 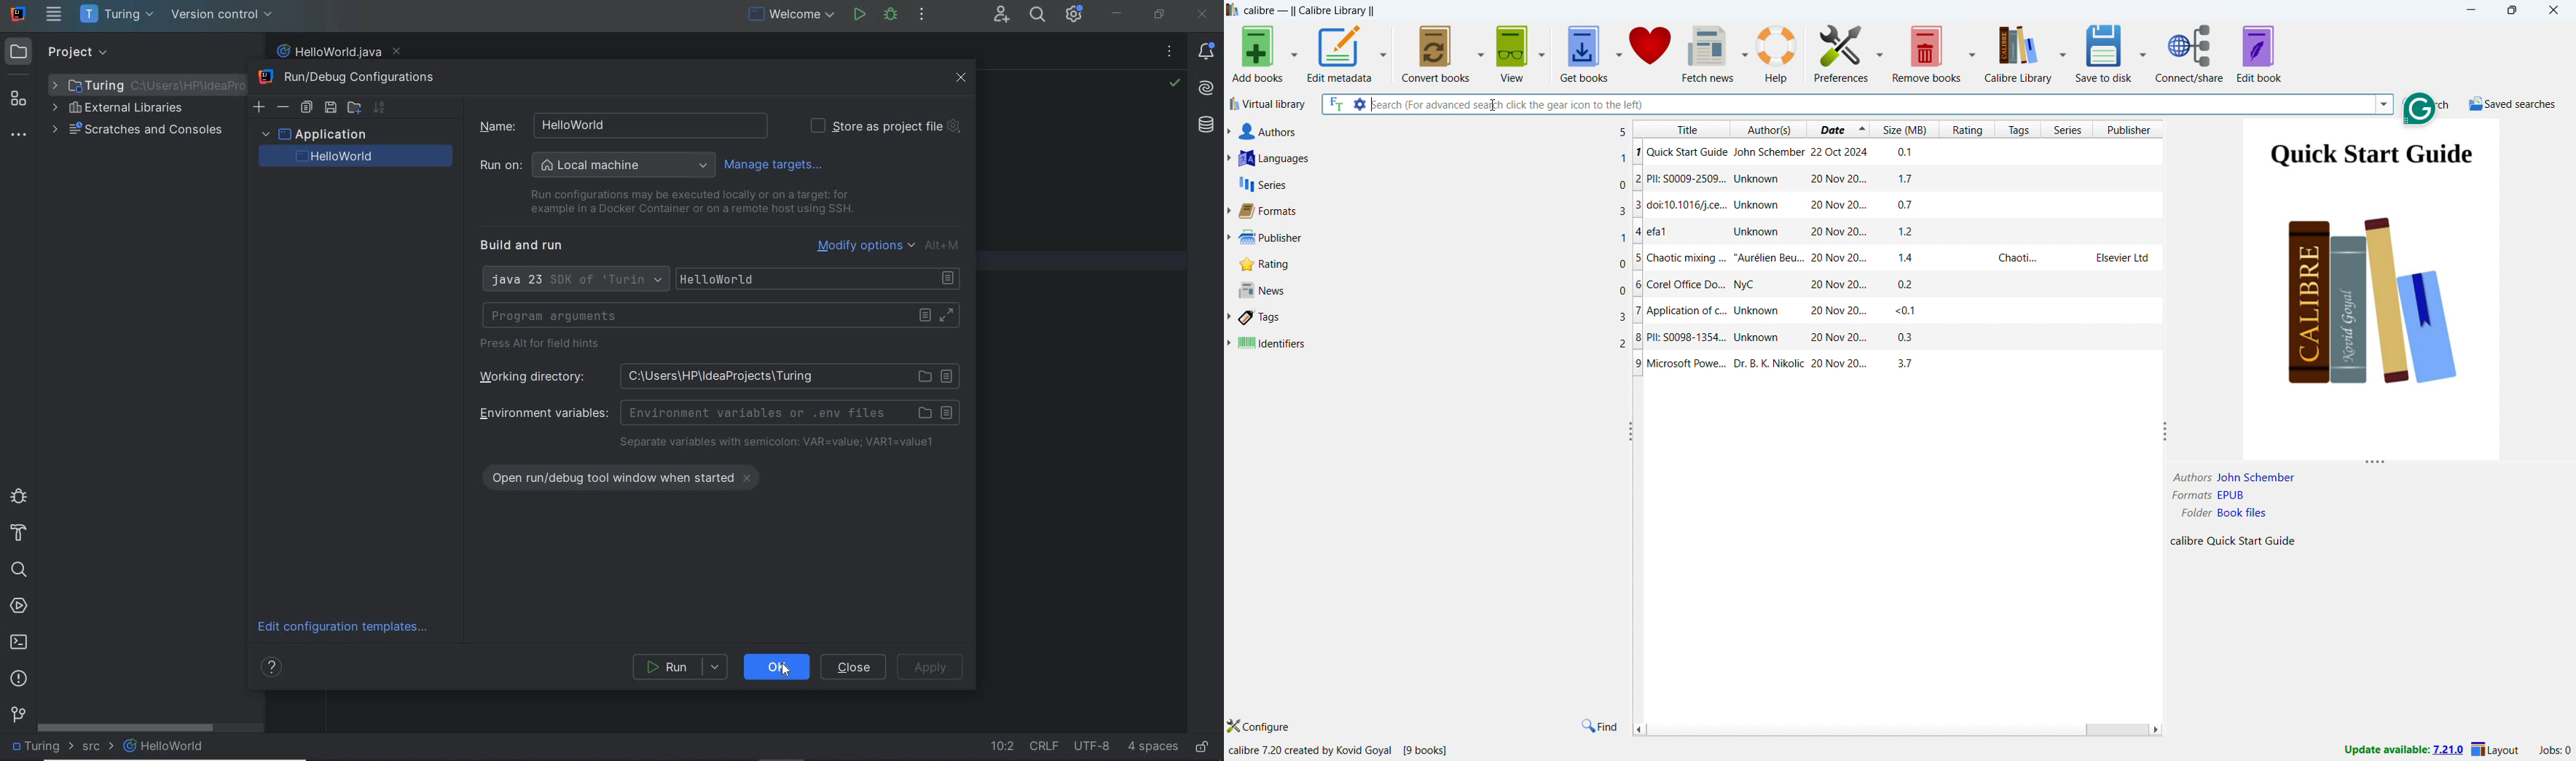 What do you see at coordinates (1639, 730) in the screenshot?
I see `scroll left` at bounding box center [1639, 730].